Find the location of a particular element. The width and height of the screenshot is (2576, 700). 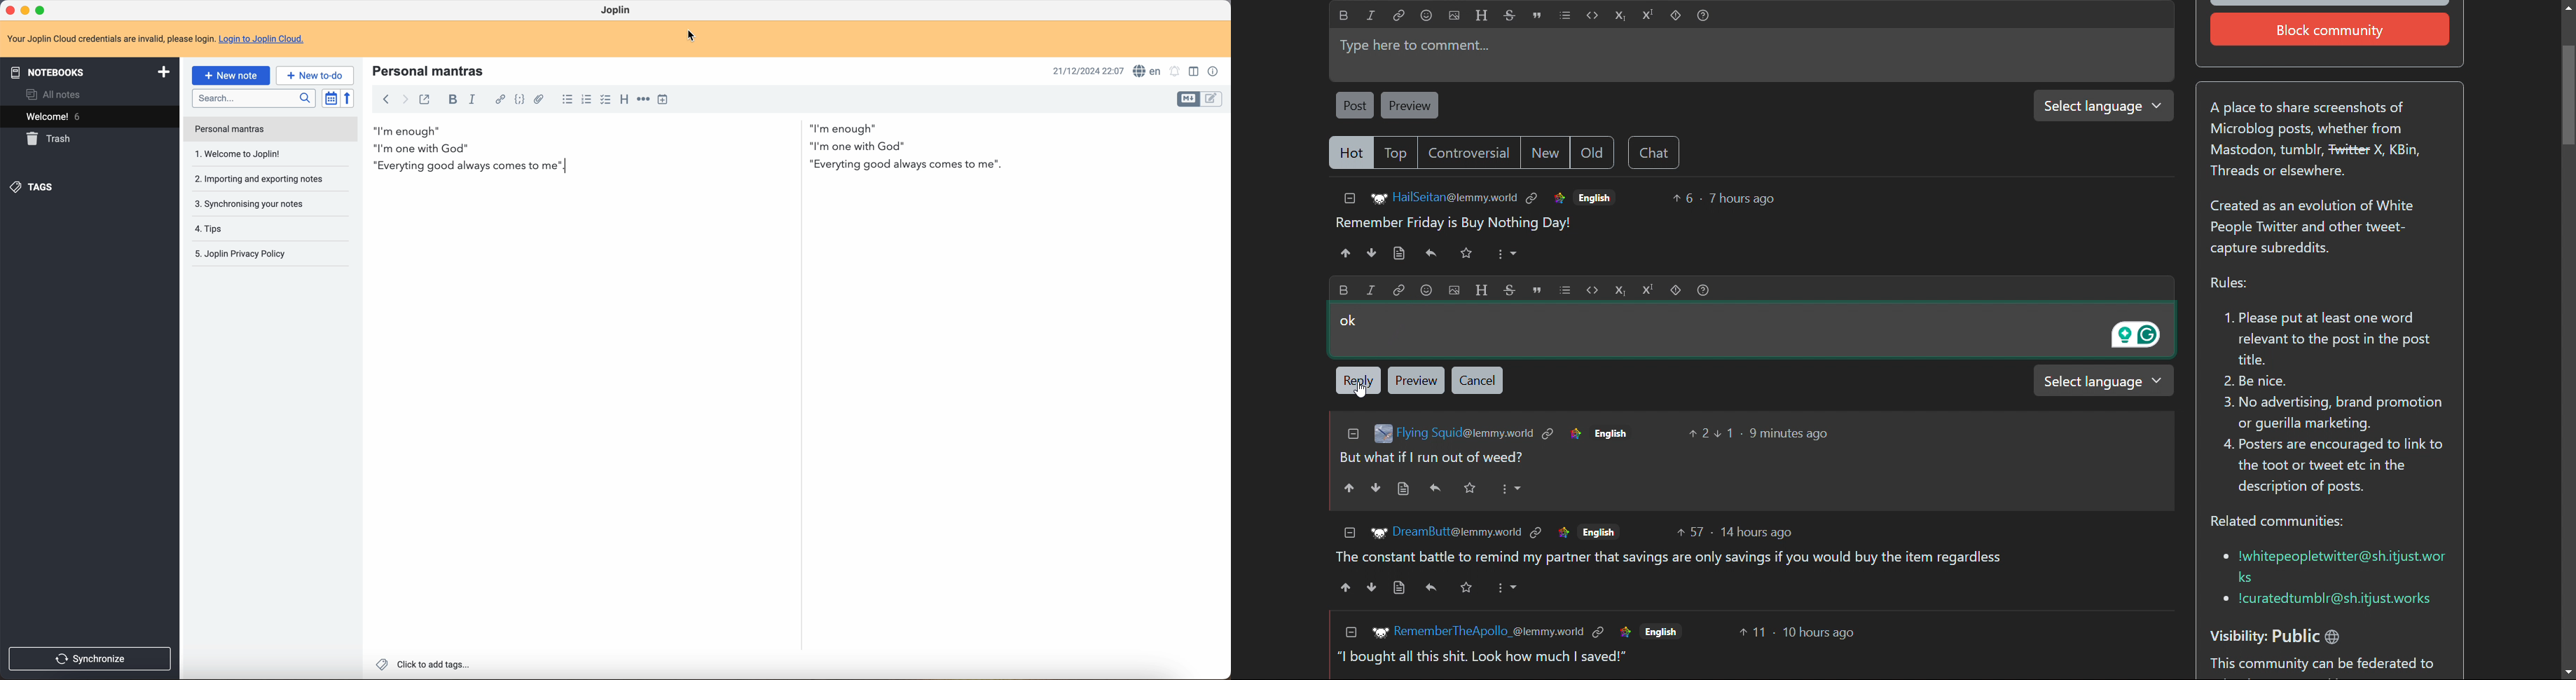

link is located at coordinates (1549, 435).